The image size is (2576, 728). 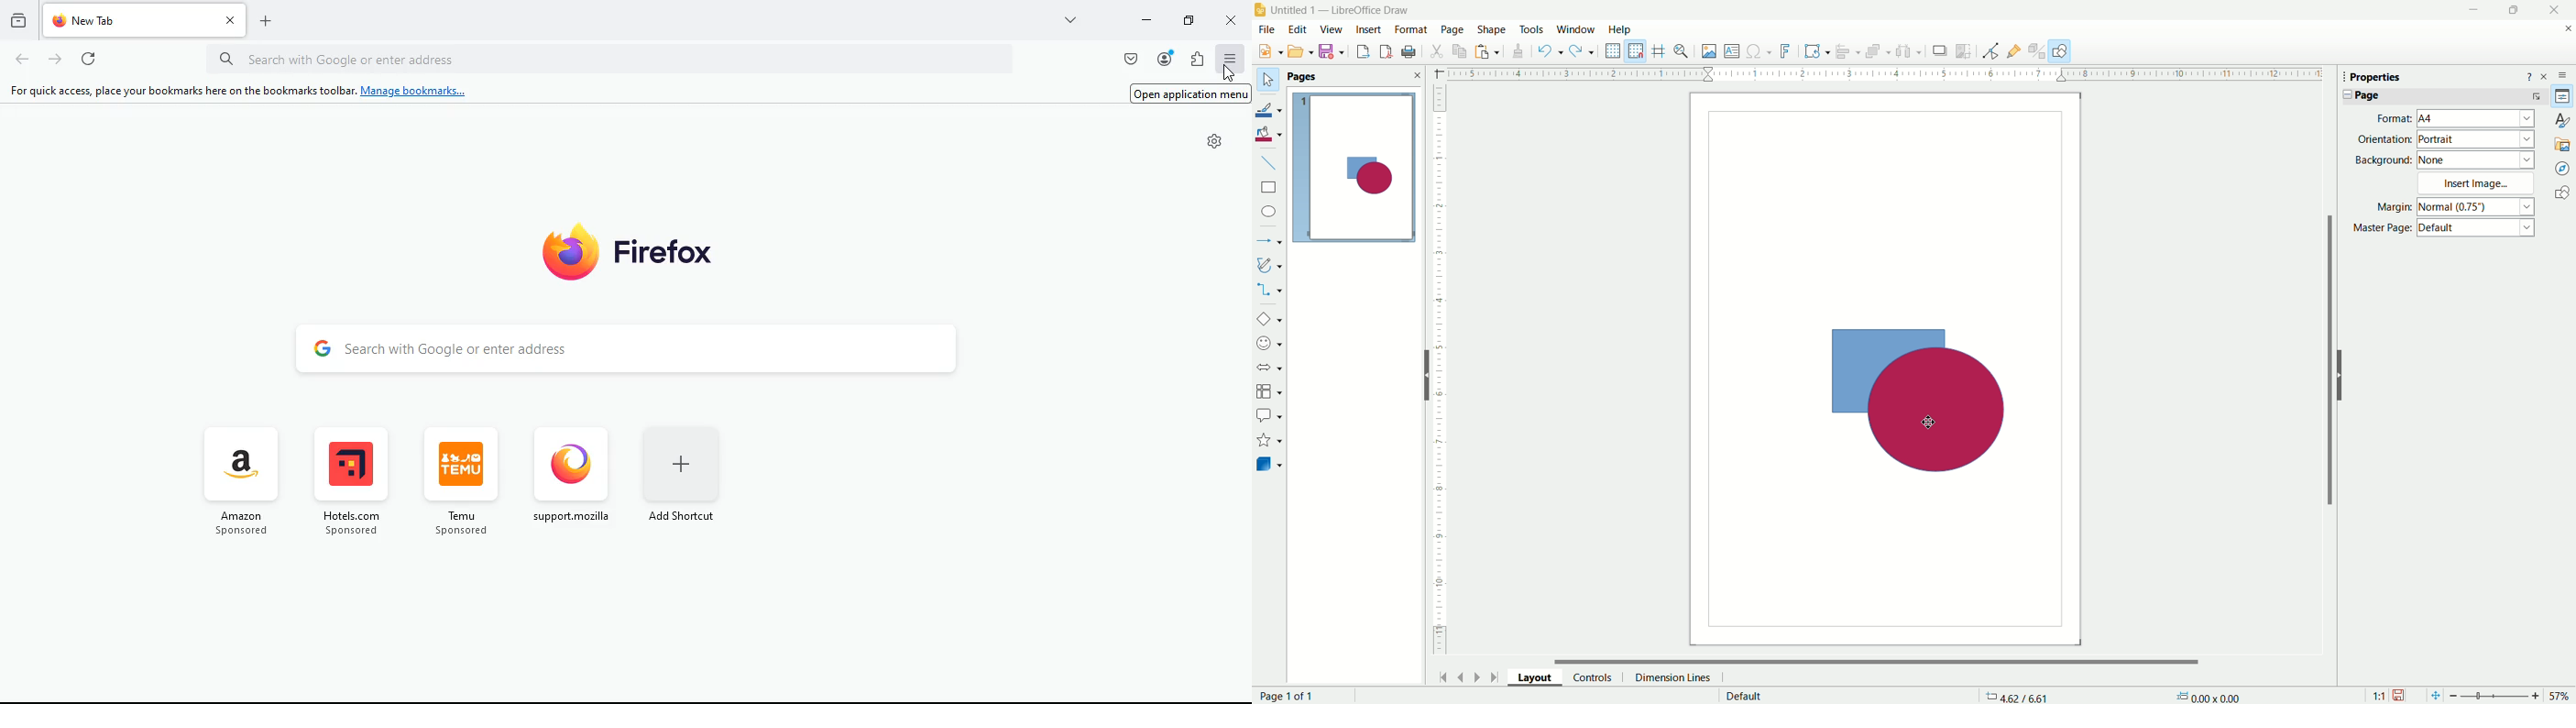 I want to click on close, so click(x=2566, y=31).